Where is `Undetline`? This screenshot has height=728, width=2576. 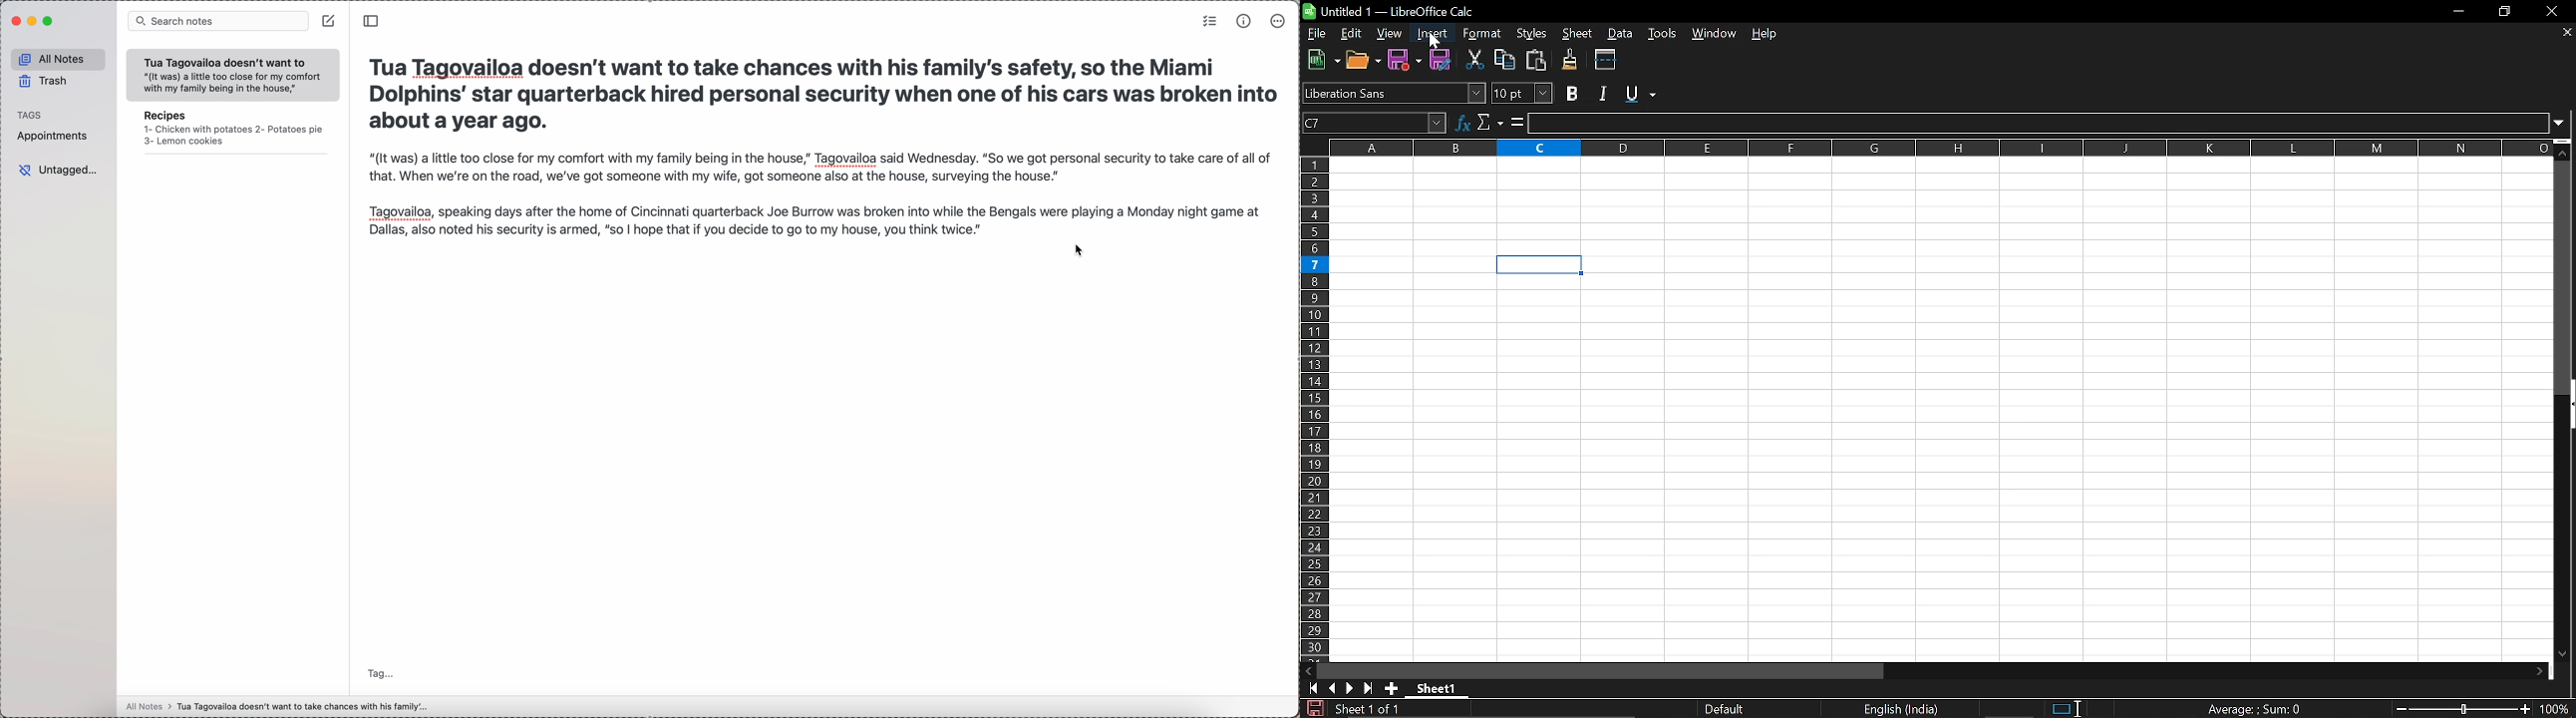 Undetline is located at coordinates (1640, 93).